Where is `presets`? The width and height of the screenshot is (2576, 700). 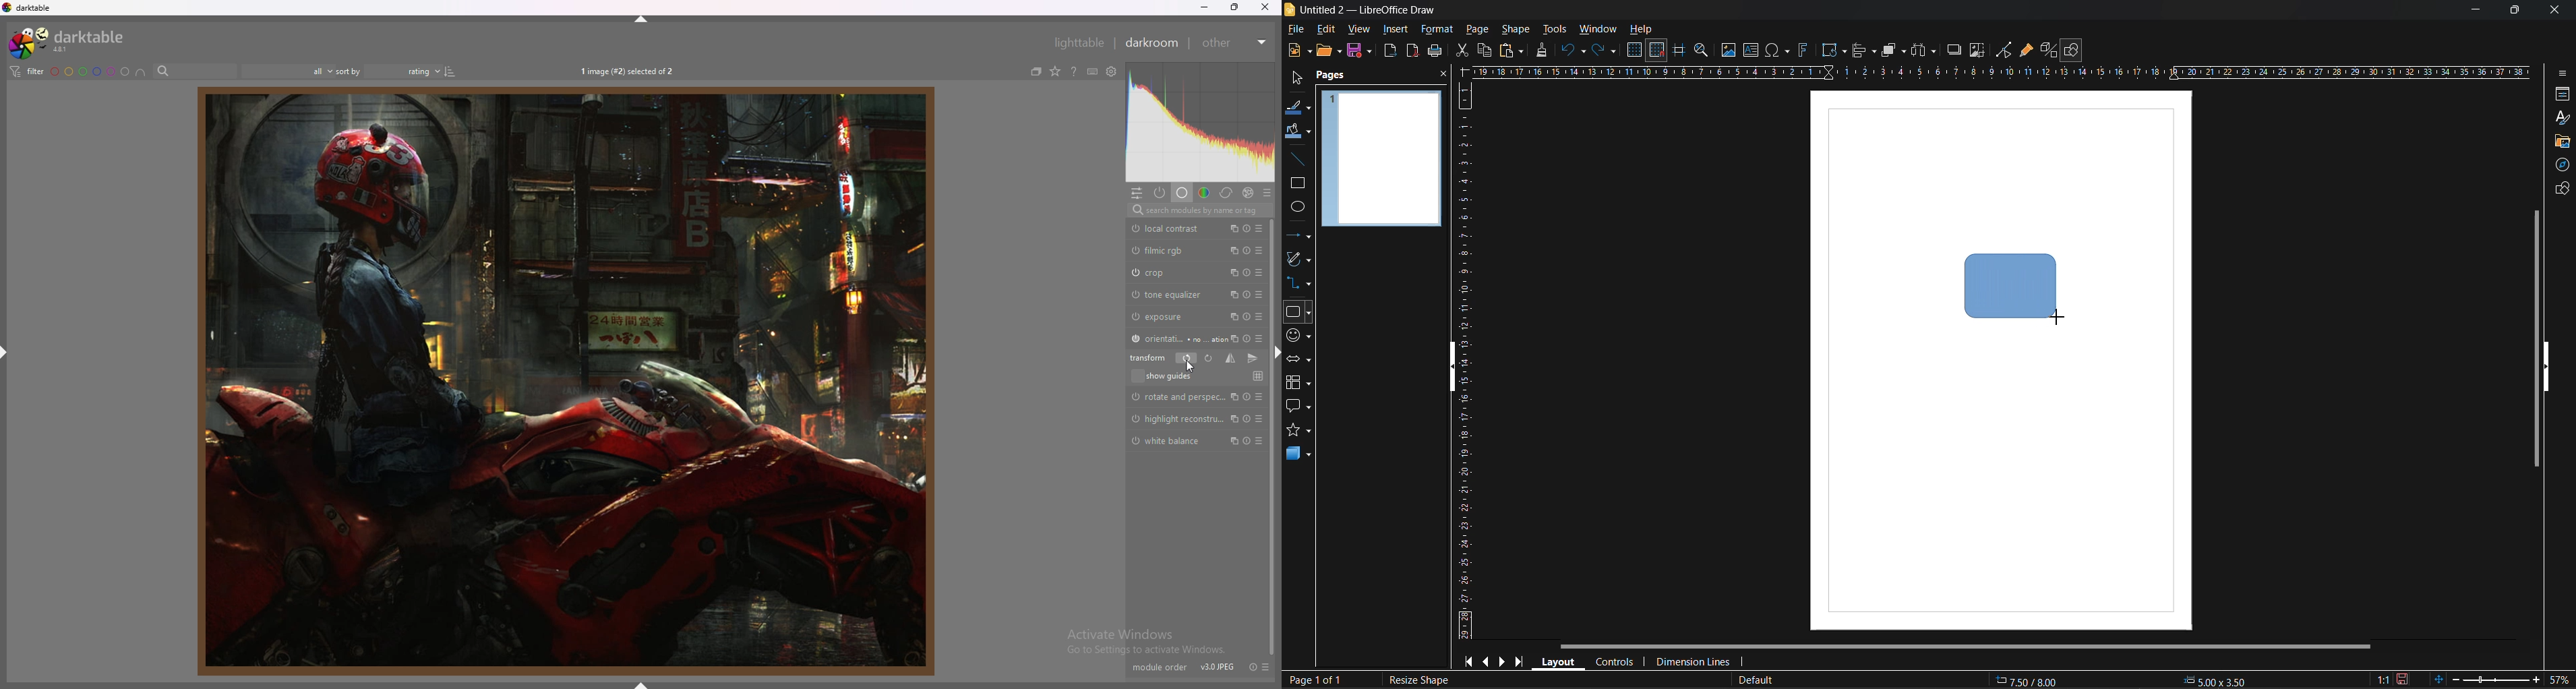
presets is located at coordinates (1267, 194).